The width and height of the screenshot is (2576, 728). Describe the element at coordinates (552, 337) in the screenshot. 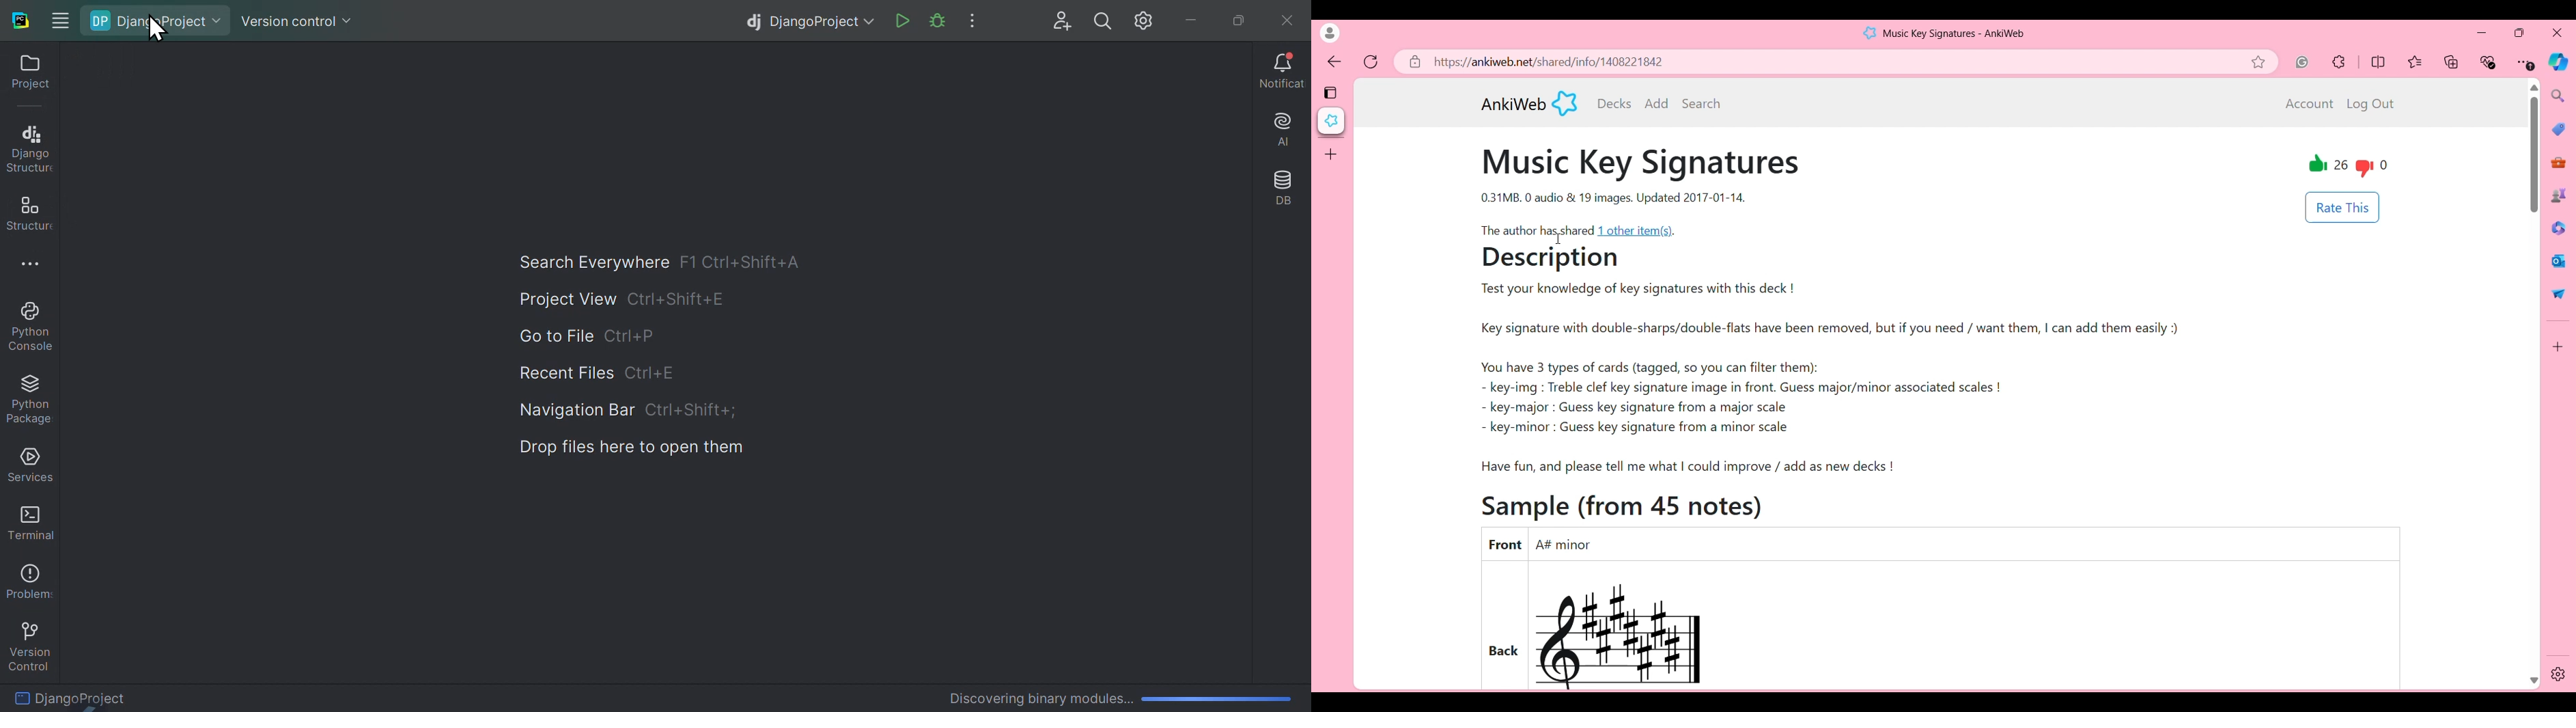

I see `Go to file` at that location.